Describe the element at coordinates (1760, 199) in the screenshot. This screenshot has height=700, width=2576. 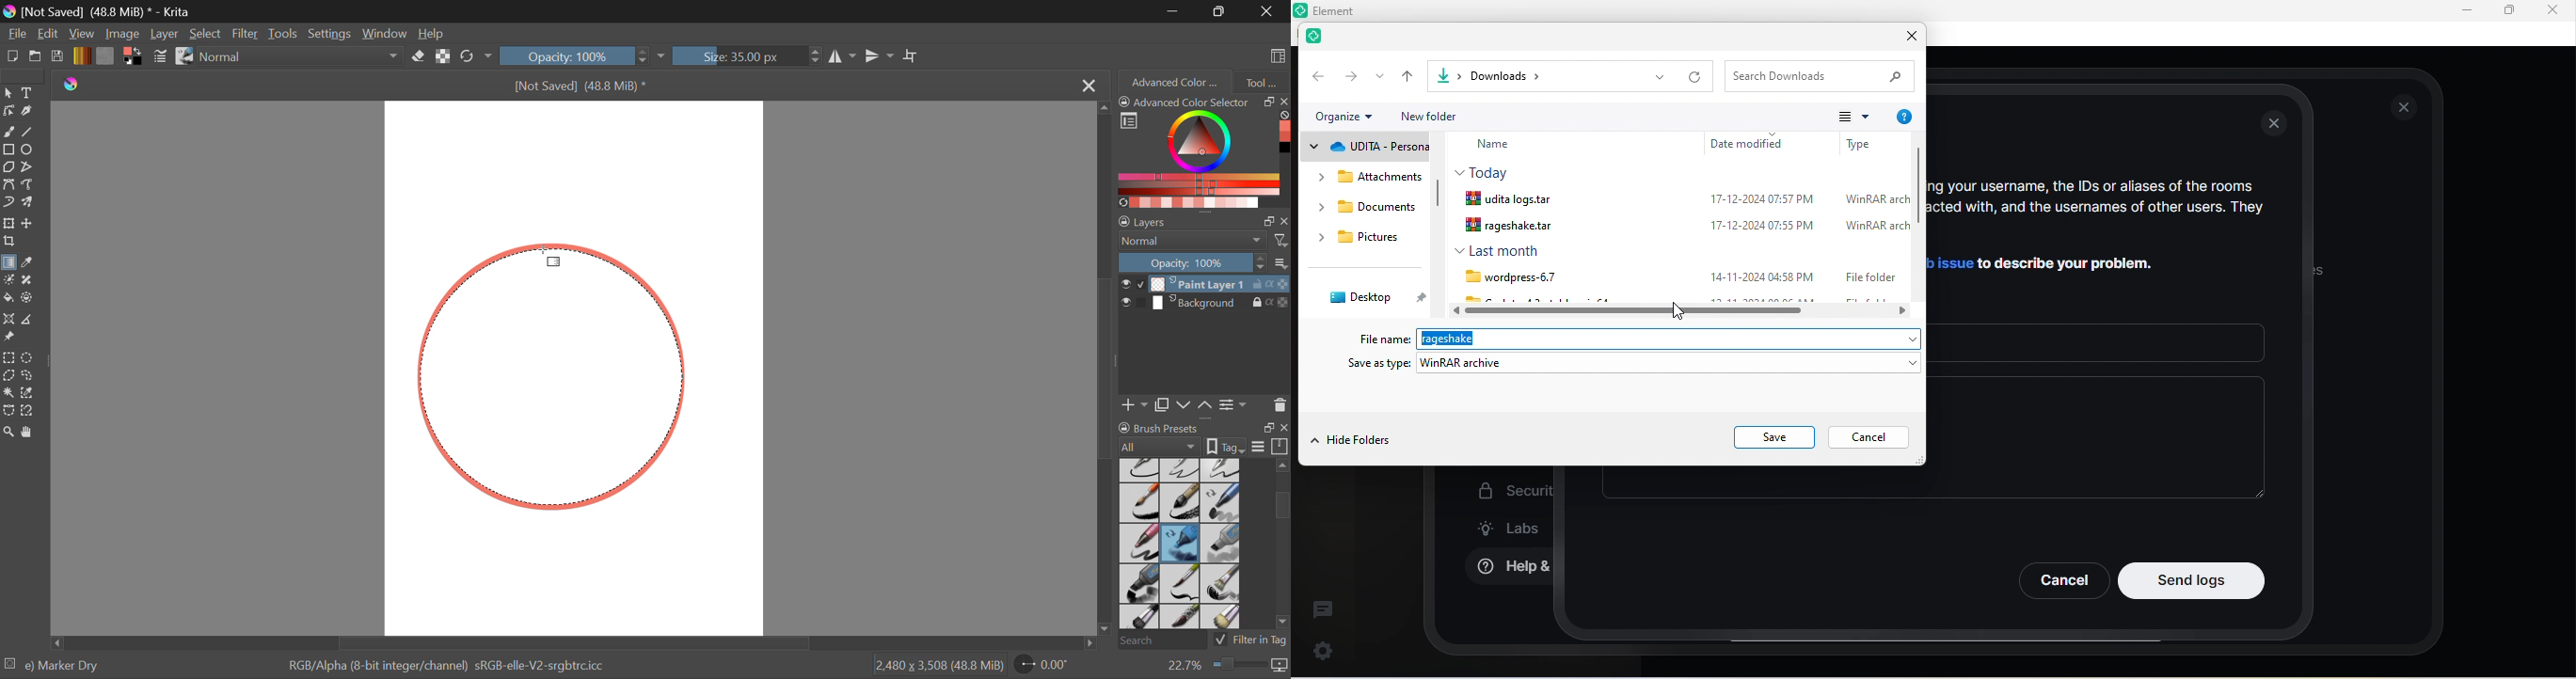
I see `17-12-2024 07:57 PM` at that location.